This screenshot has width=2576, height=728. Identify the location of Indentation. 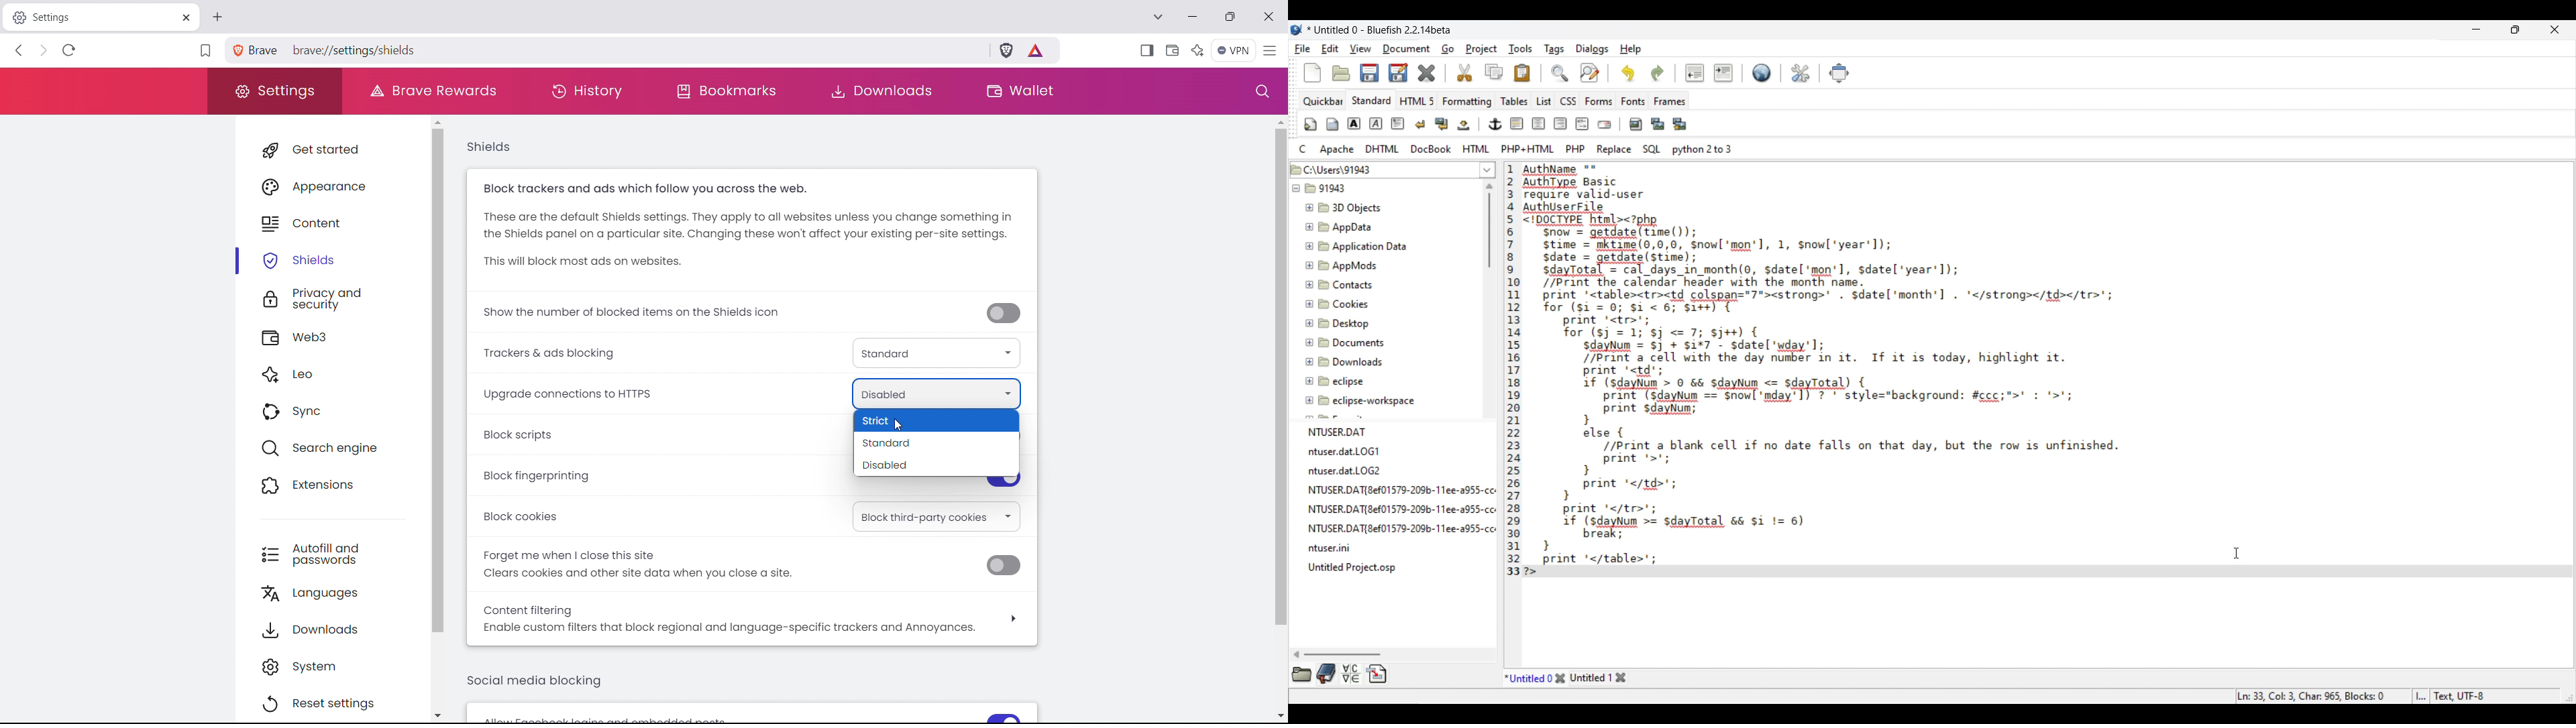
(1709, 72).